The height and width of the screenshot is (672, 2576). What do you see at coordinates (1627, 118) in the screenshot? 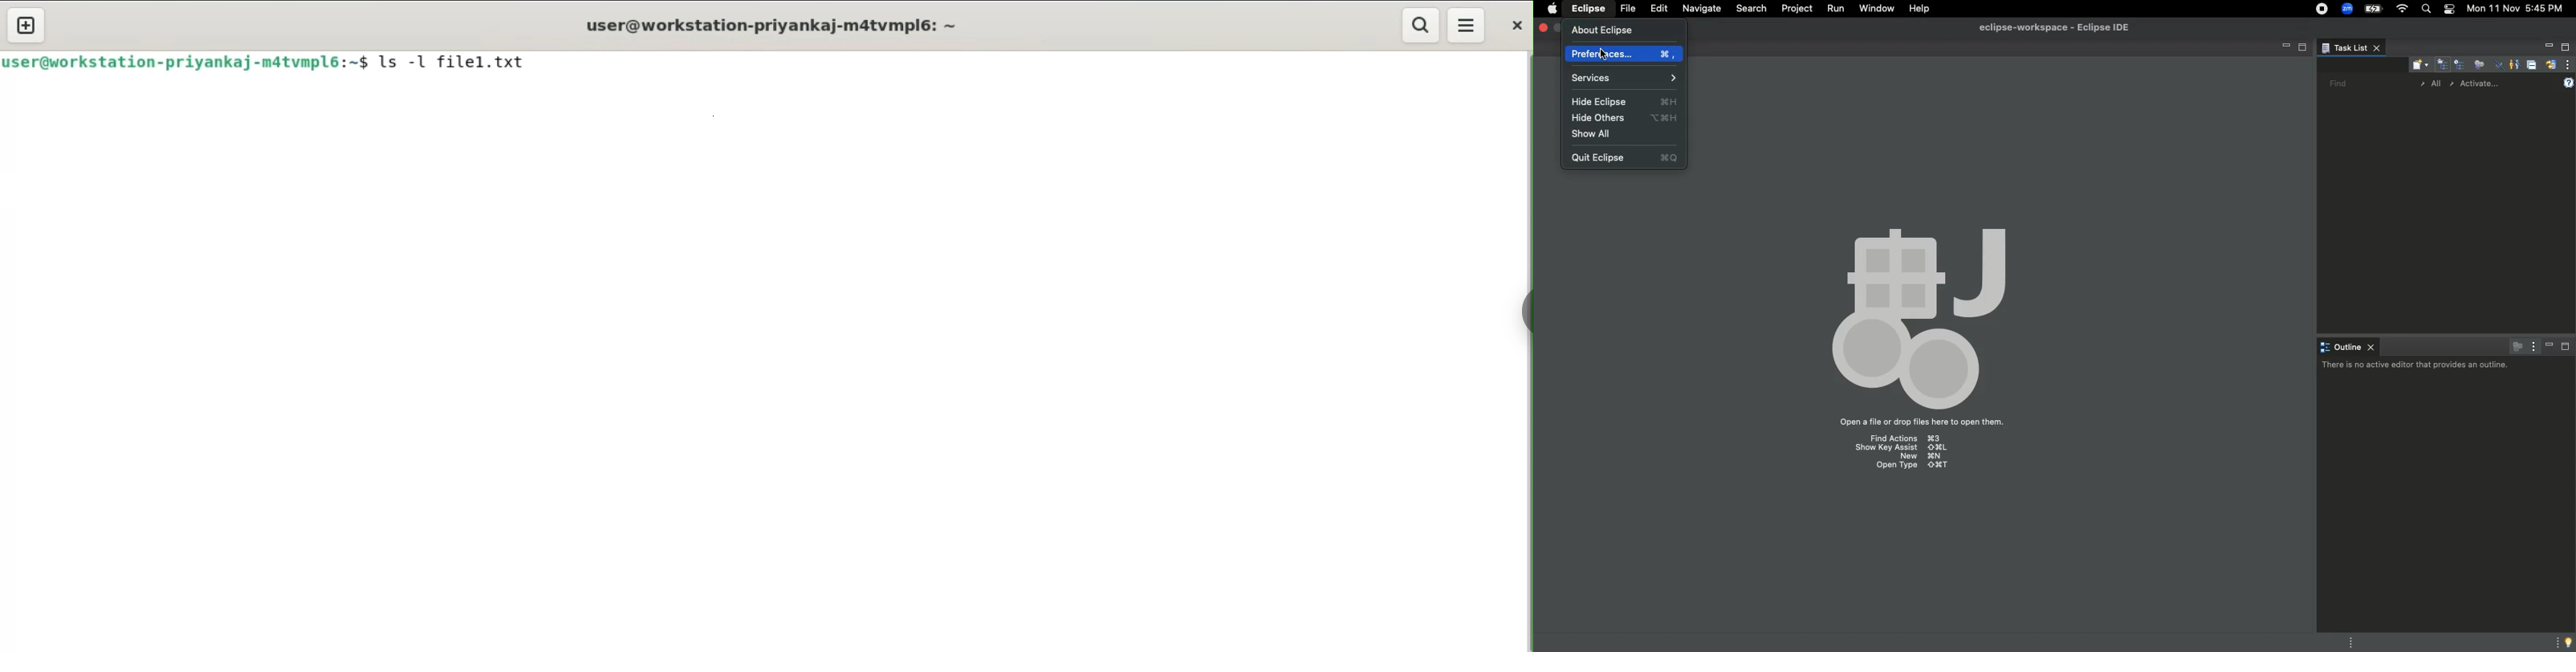
I see `Hide others` at bounding box center [1627, 118].